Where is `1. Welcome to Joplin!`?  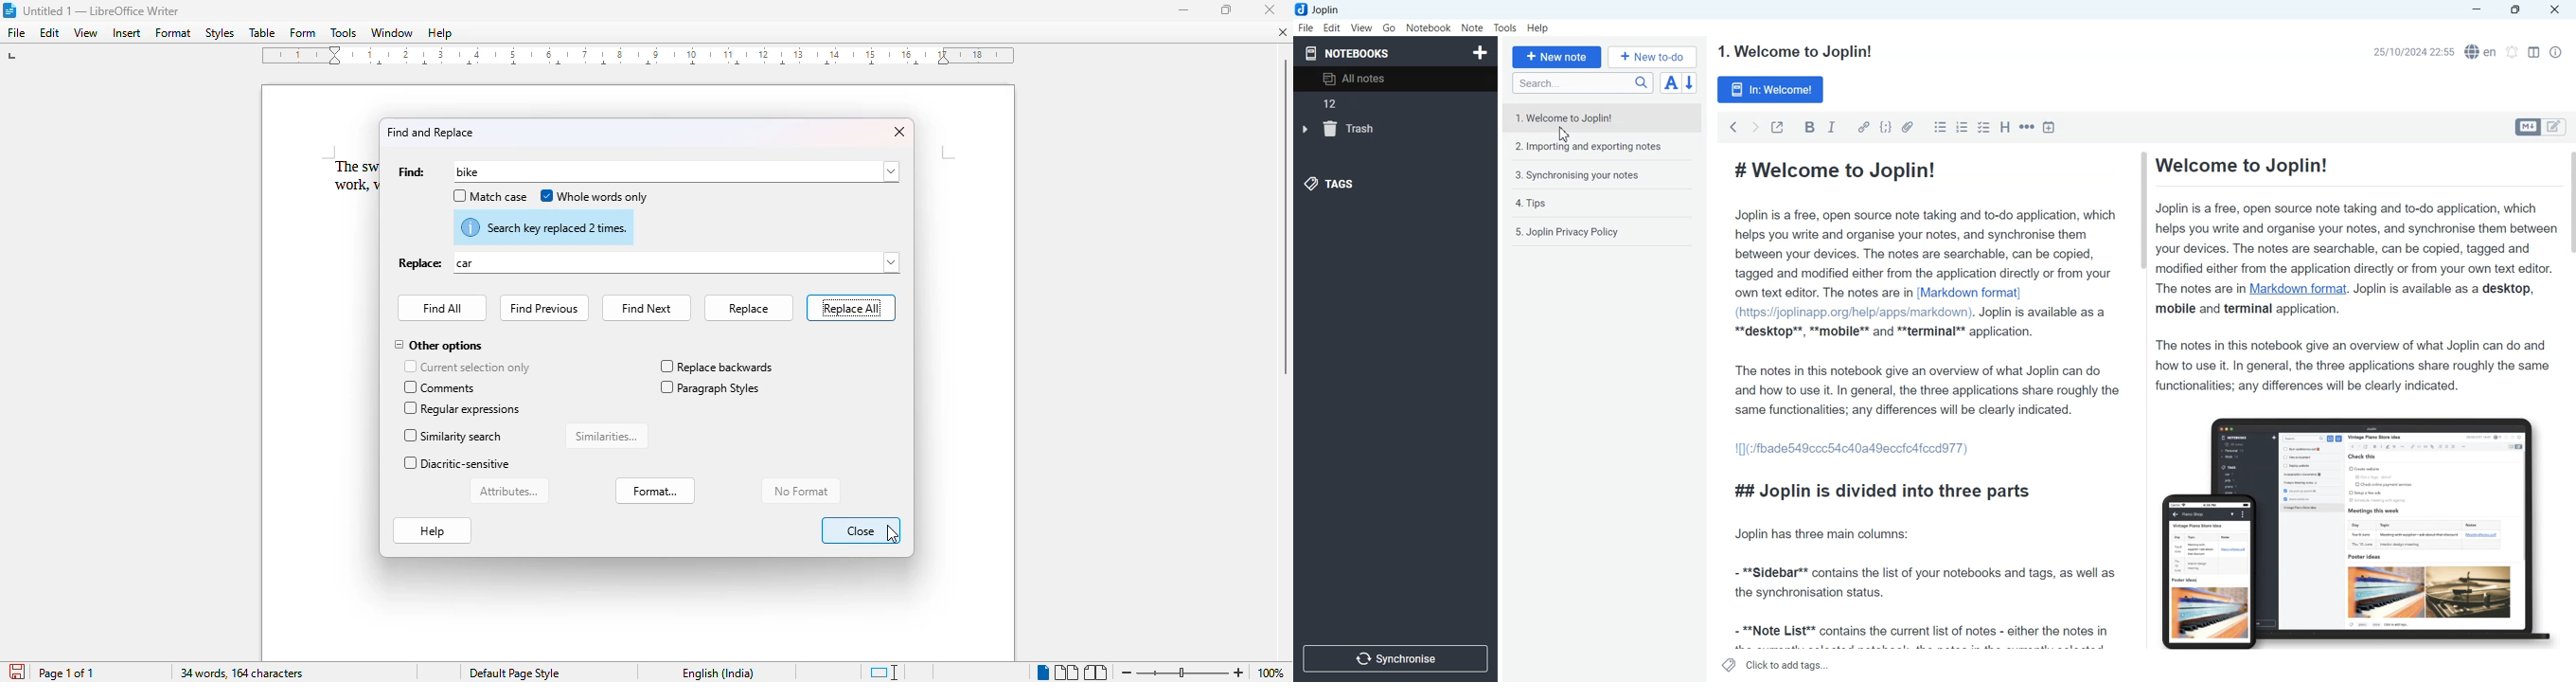
1. Welcome to Joplin! is located at coordinates (1794, 51).